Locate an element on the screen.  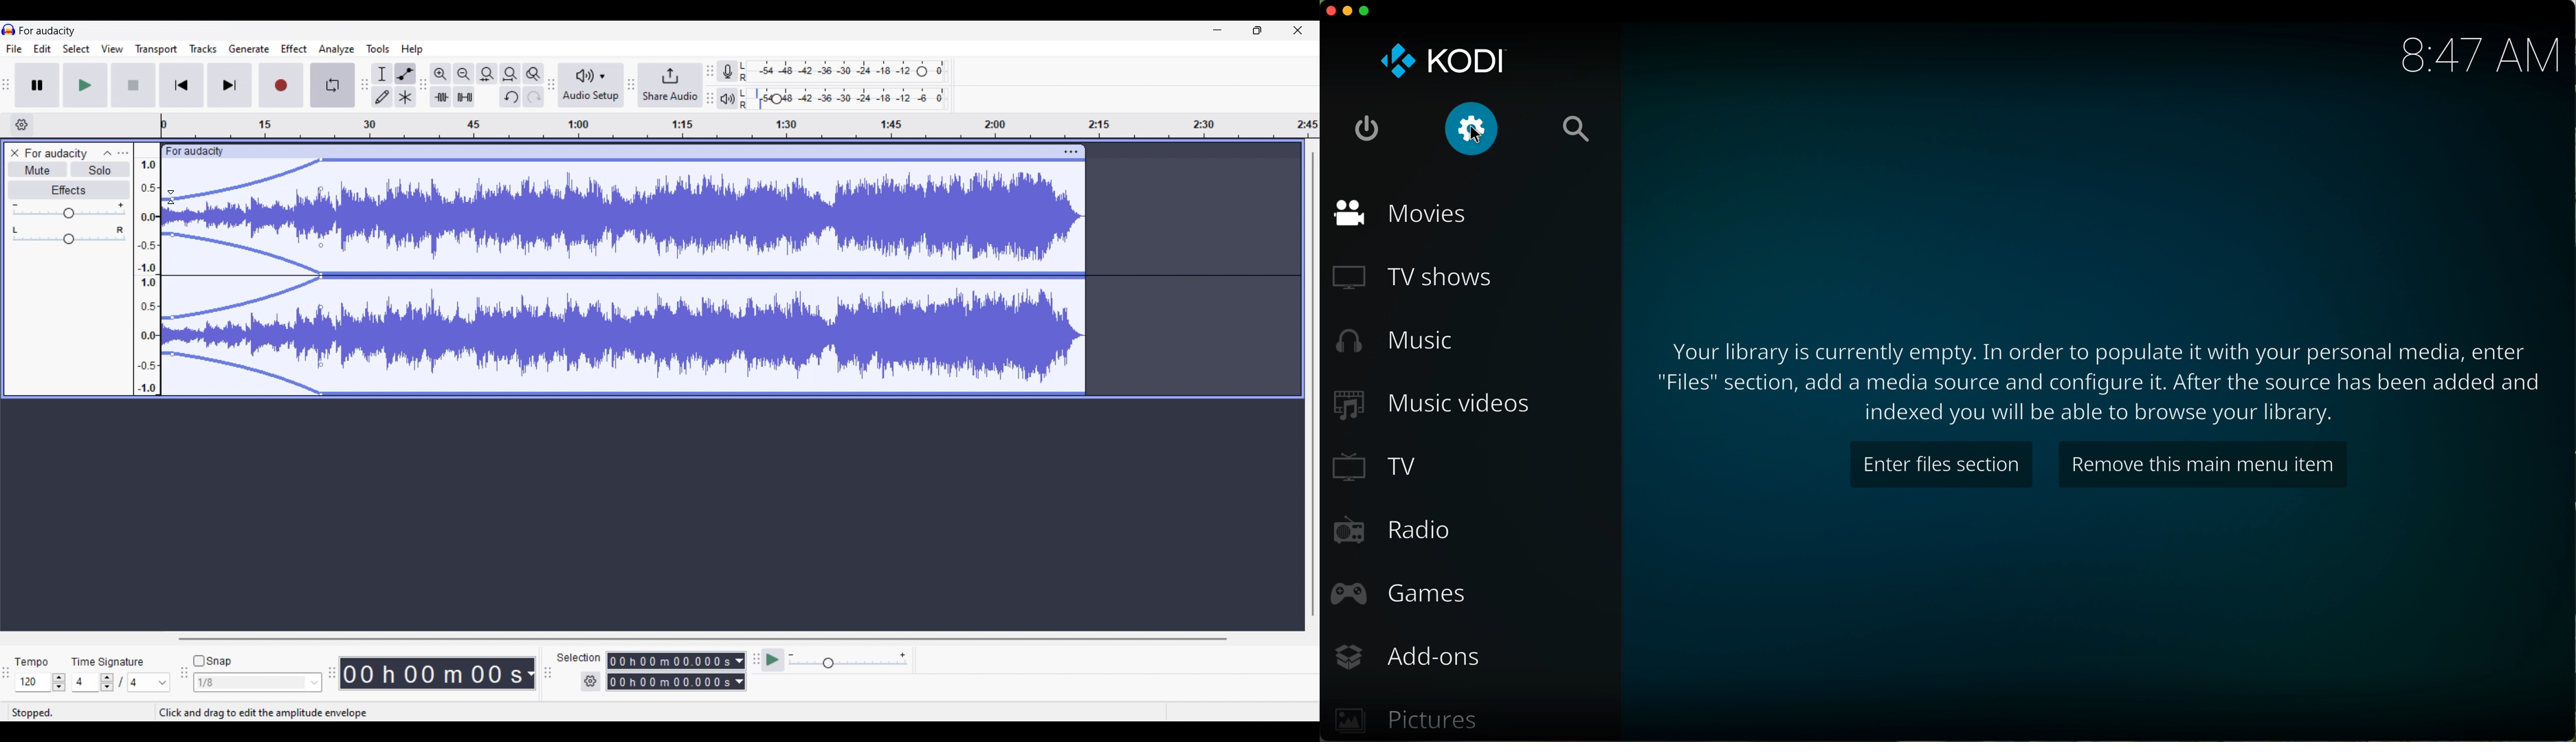
Effect is located at coordinates (294, 48).